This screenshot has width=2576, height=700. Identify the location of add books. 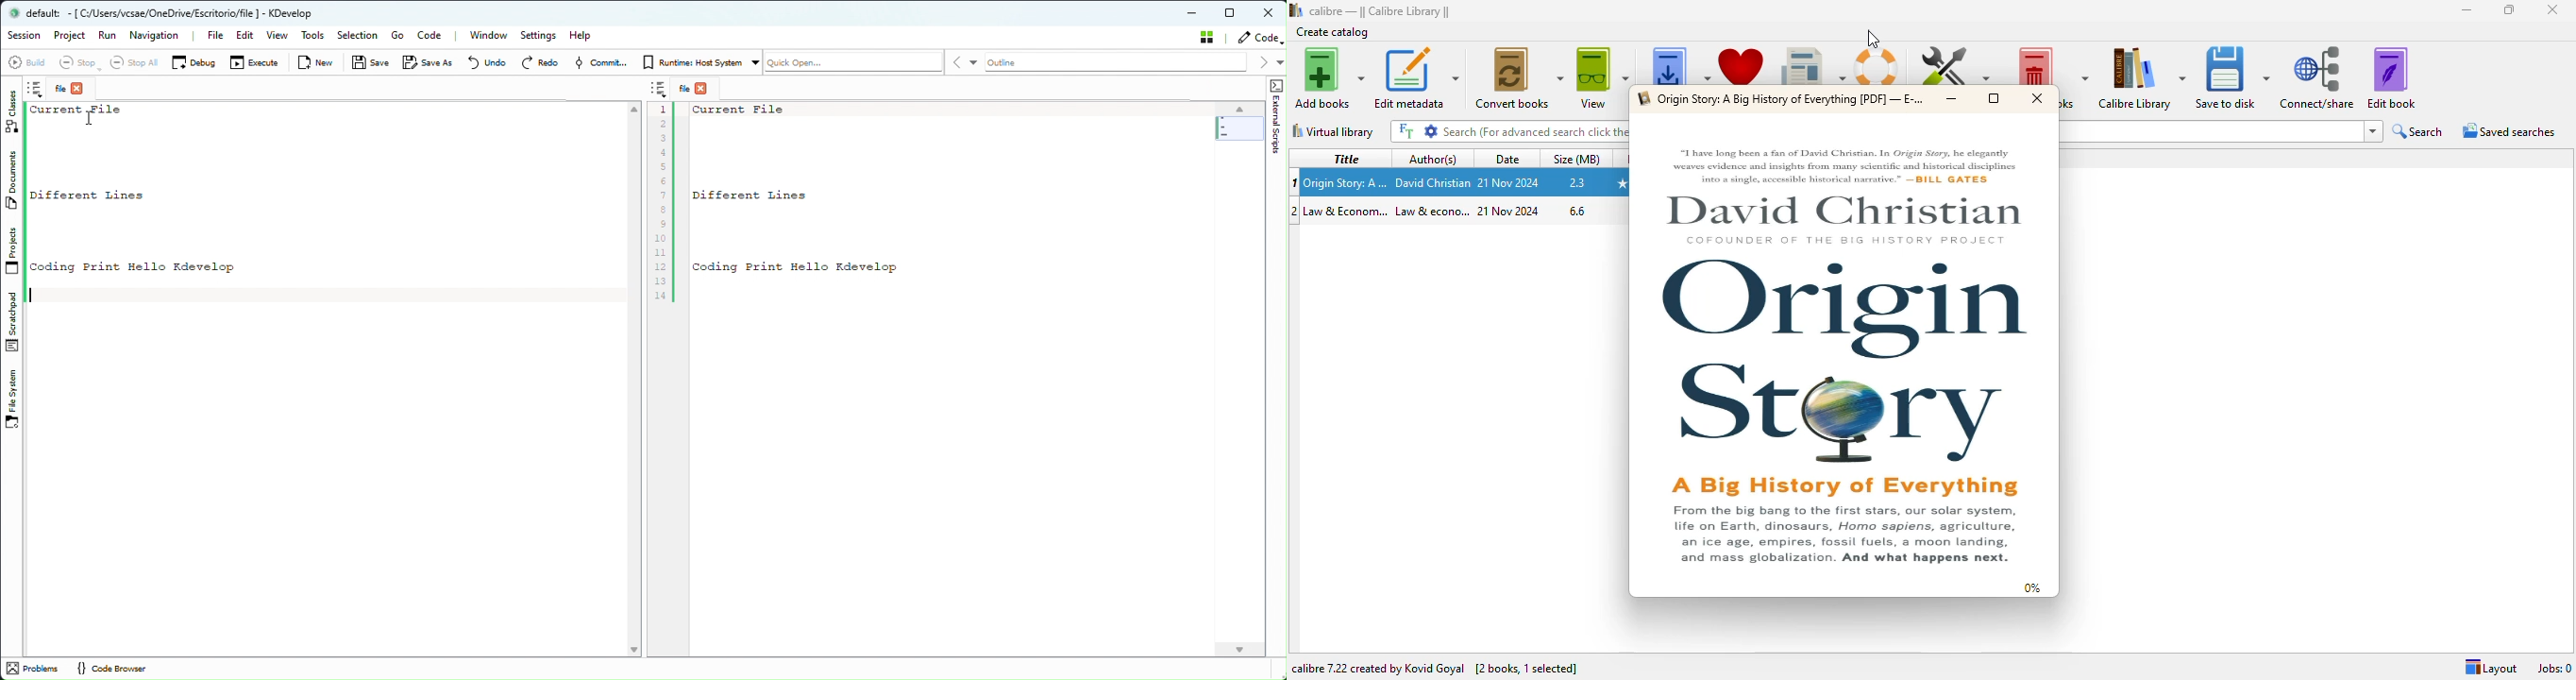
(1328, 77).